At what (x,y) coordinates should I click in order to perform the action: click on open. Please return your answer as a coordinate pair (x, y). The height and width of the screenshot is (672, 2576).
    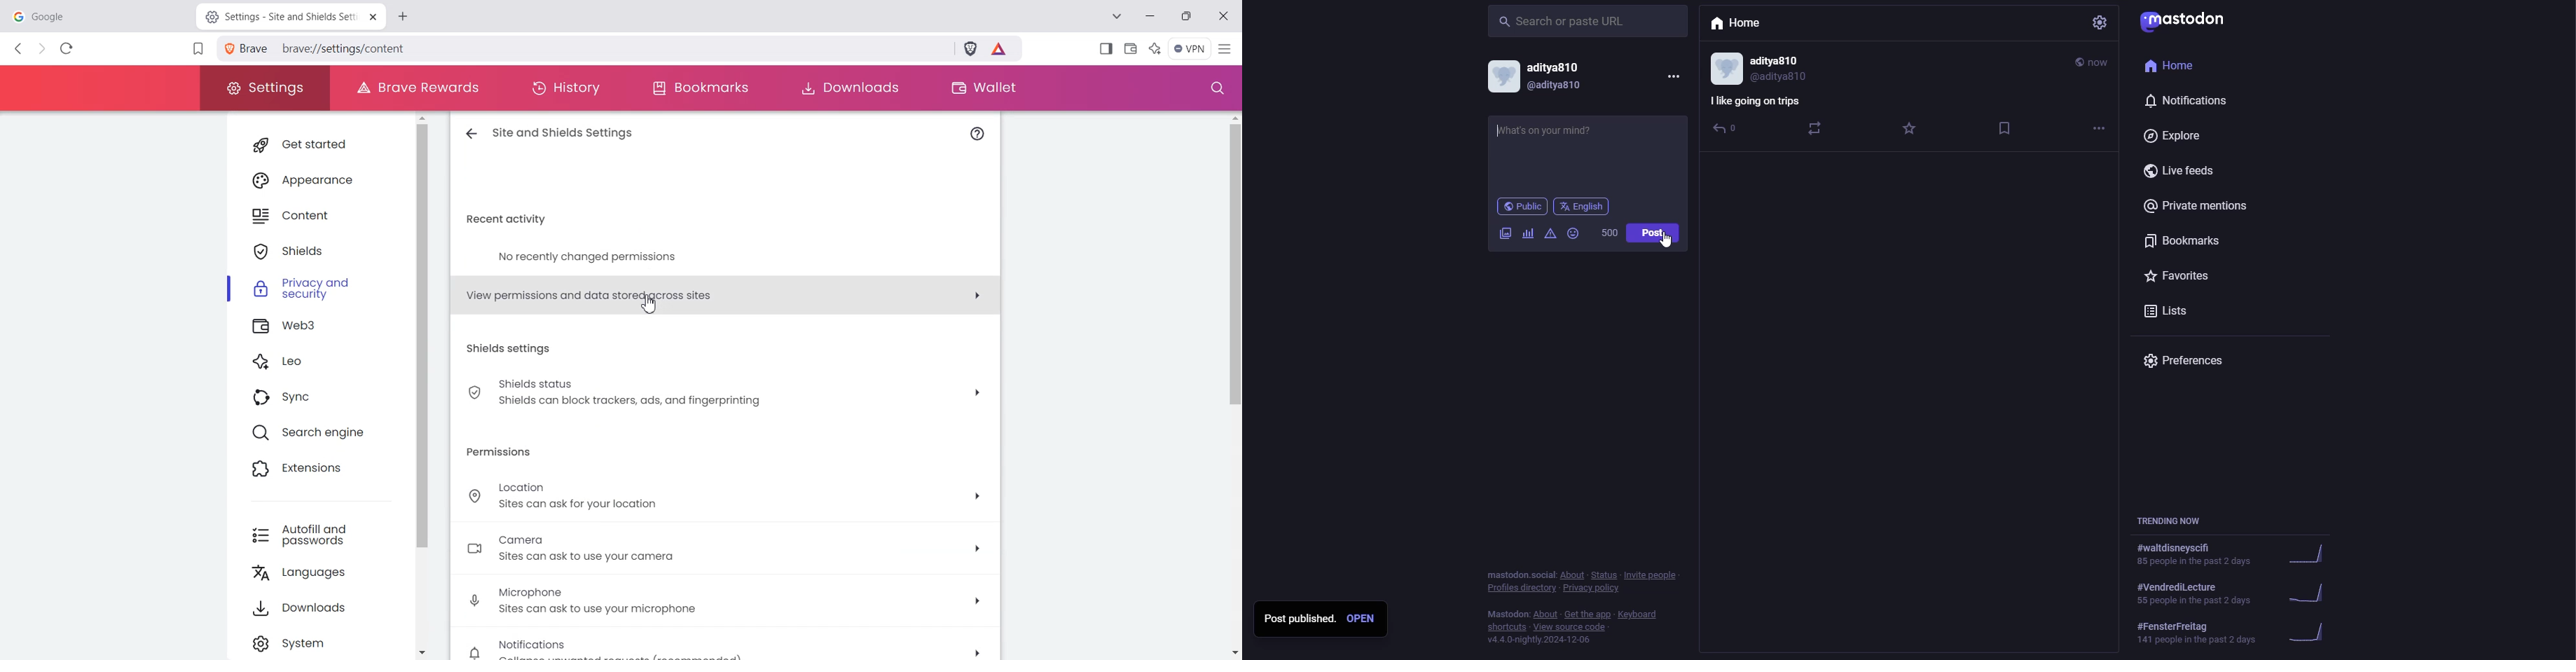
    Looking at the image, I should click on (1361, 619).